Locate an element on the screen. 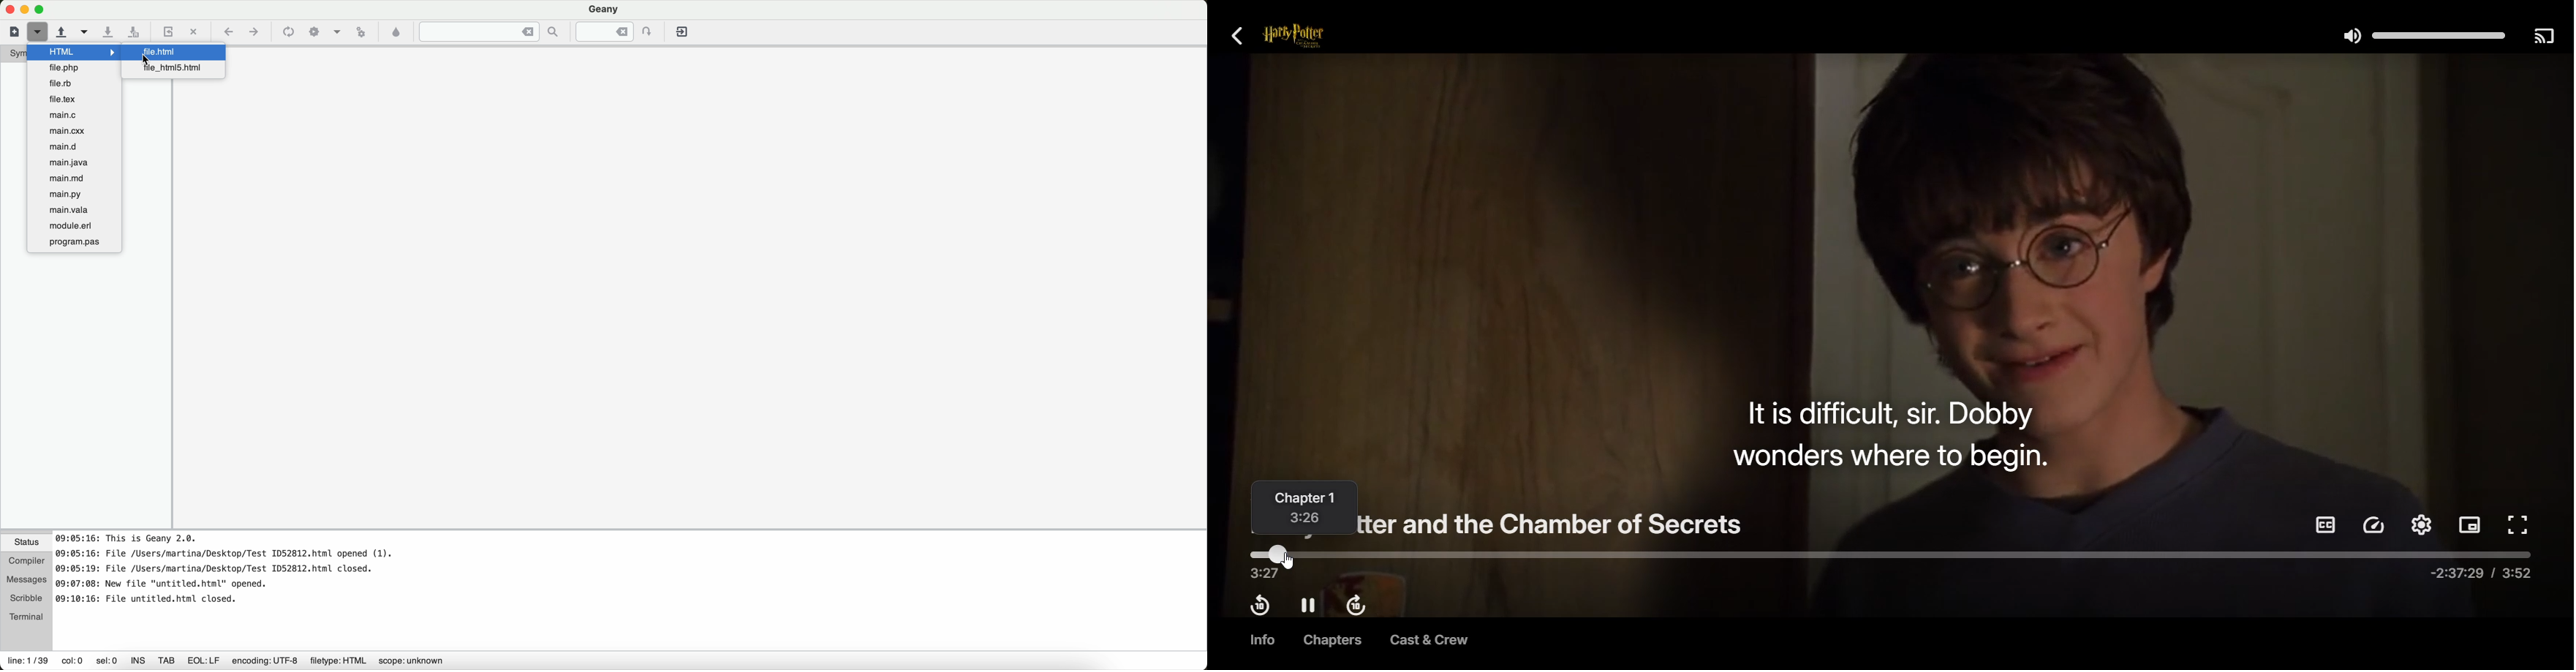  navigate back is located at coordinates (227, 32).